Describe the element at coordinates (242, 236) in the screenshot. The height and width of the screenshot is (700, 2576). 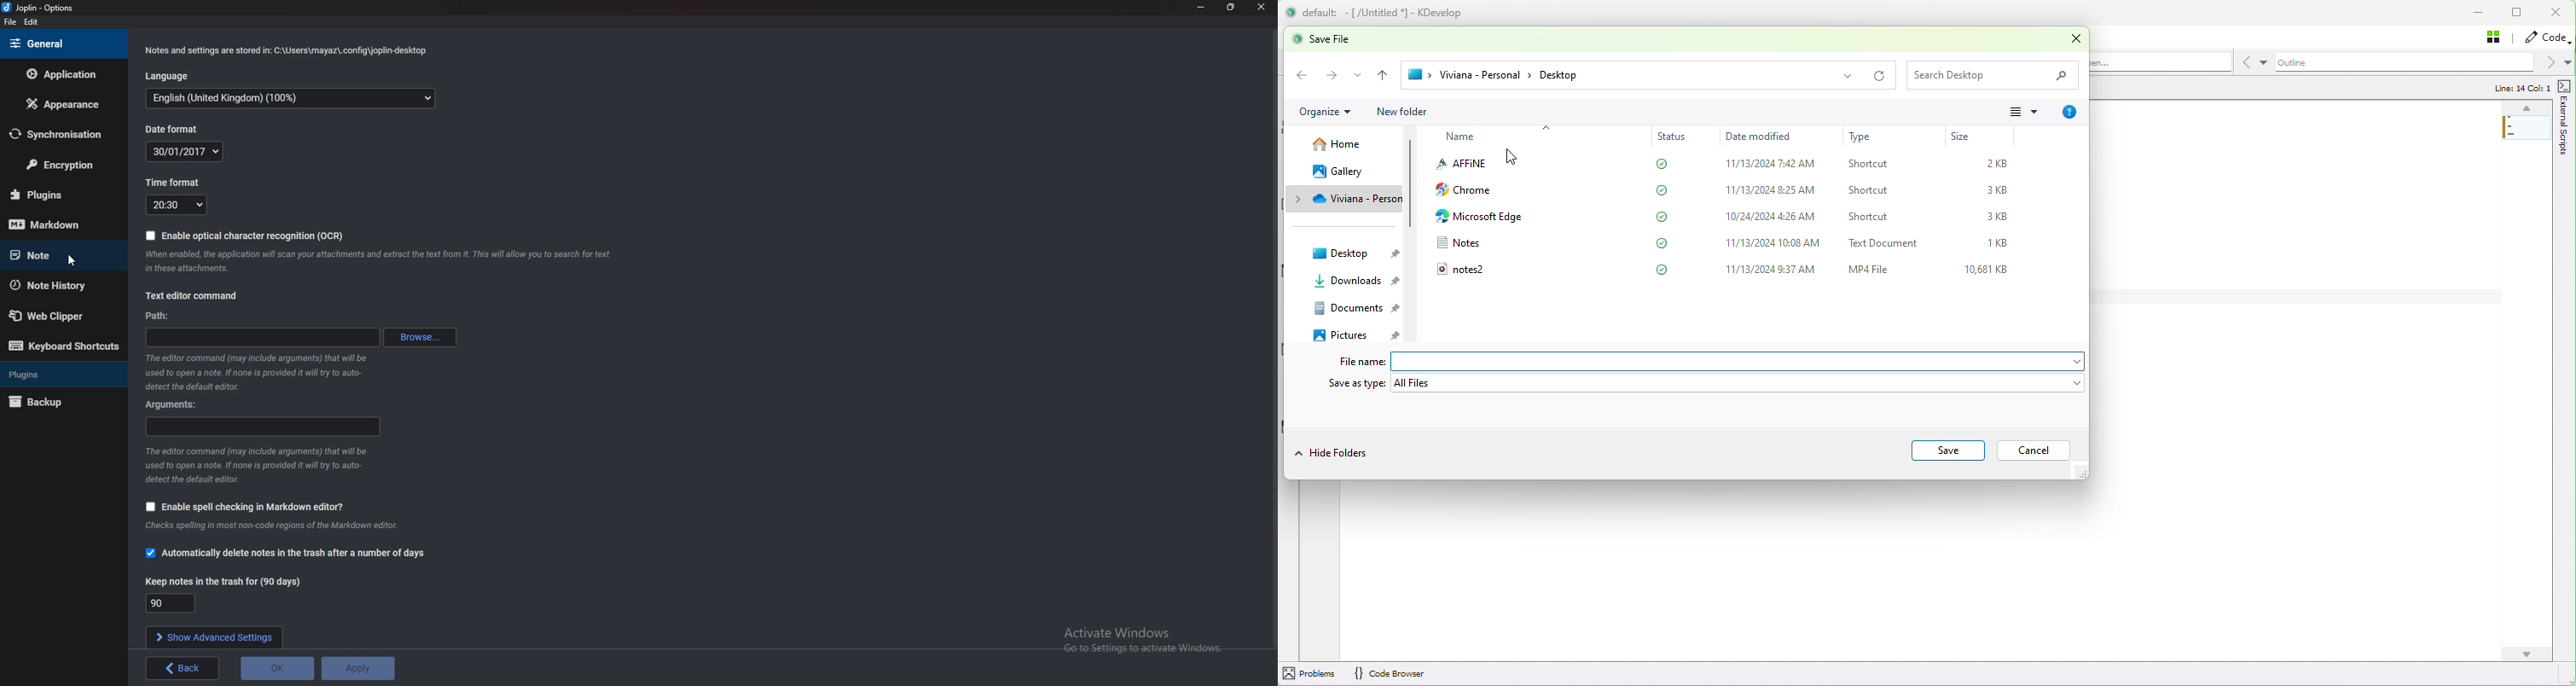
I see `B Enable optical character recognition (OCR)` at that location.